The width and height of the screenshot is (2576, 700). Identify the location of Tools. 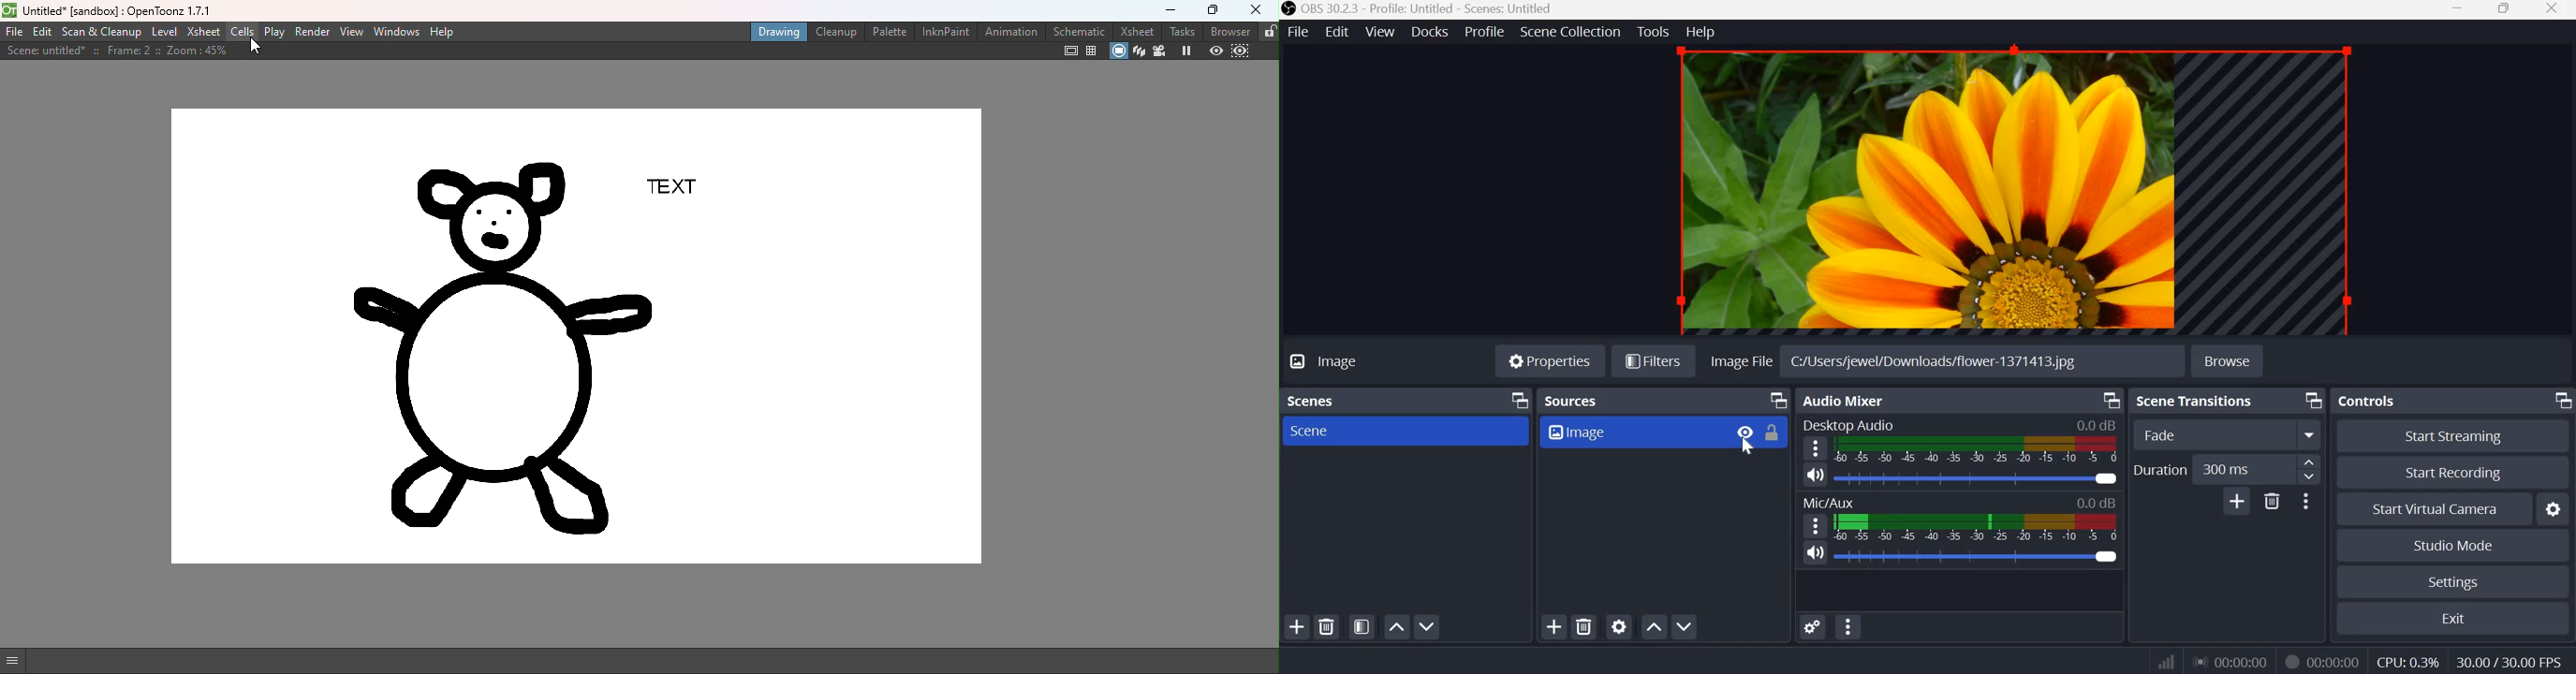
(1653, 31).